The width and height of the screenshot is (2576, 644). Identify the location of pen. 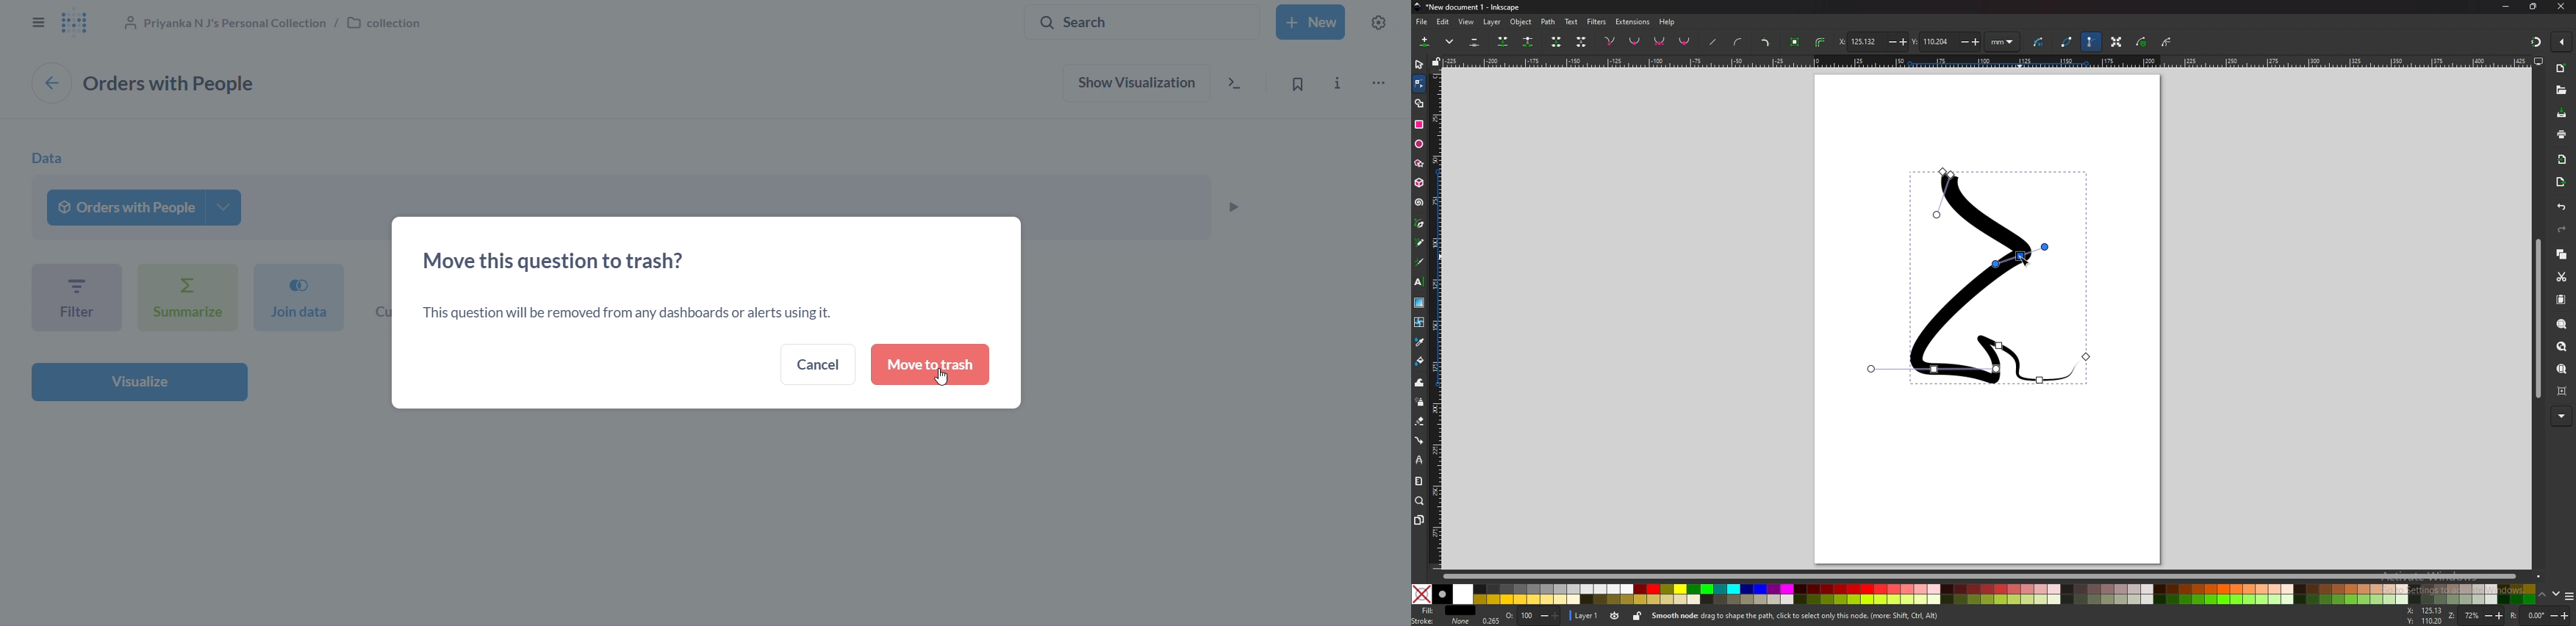
(1420, 224).